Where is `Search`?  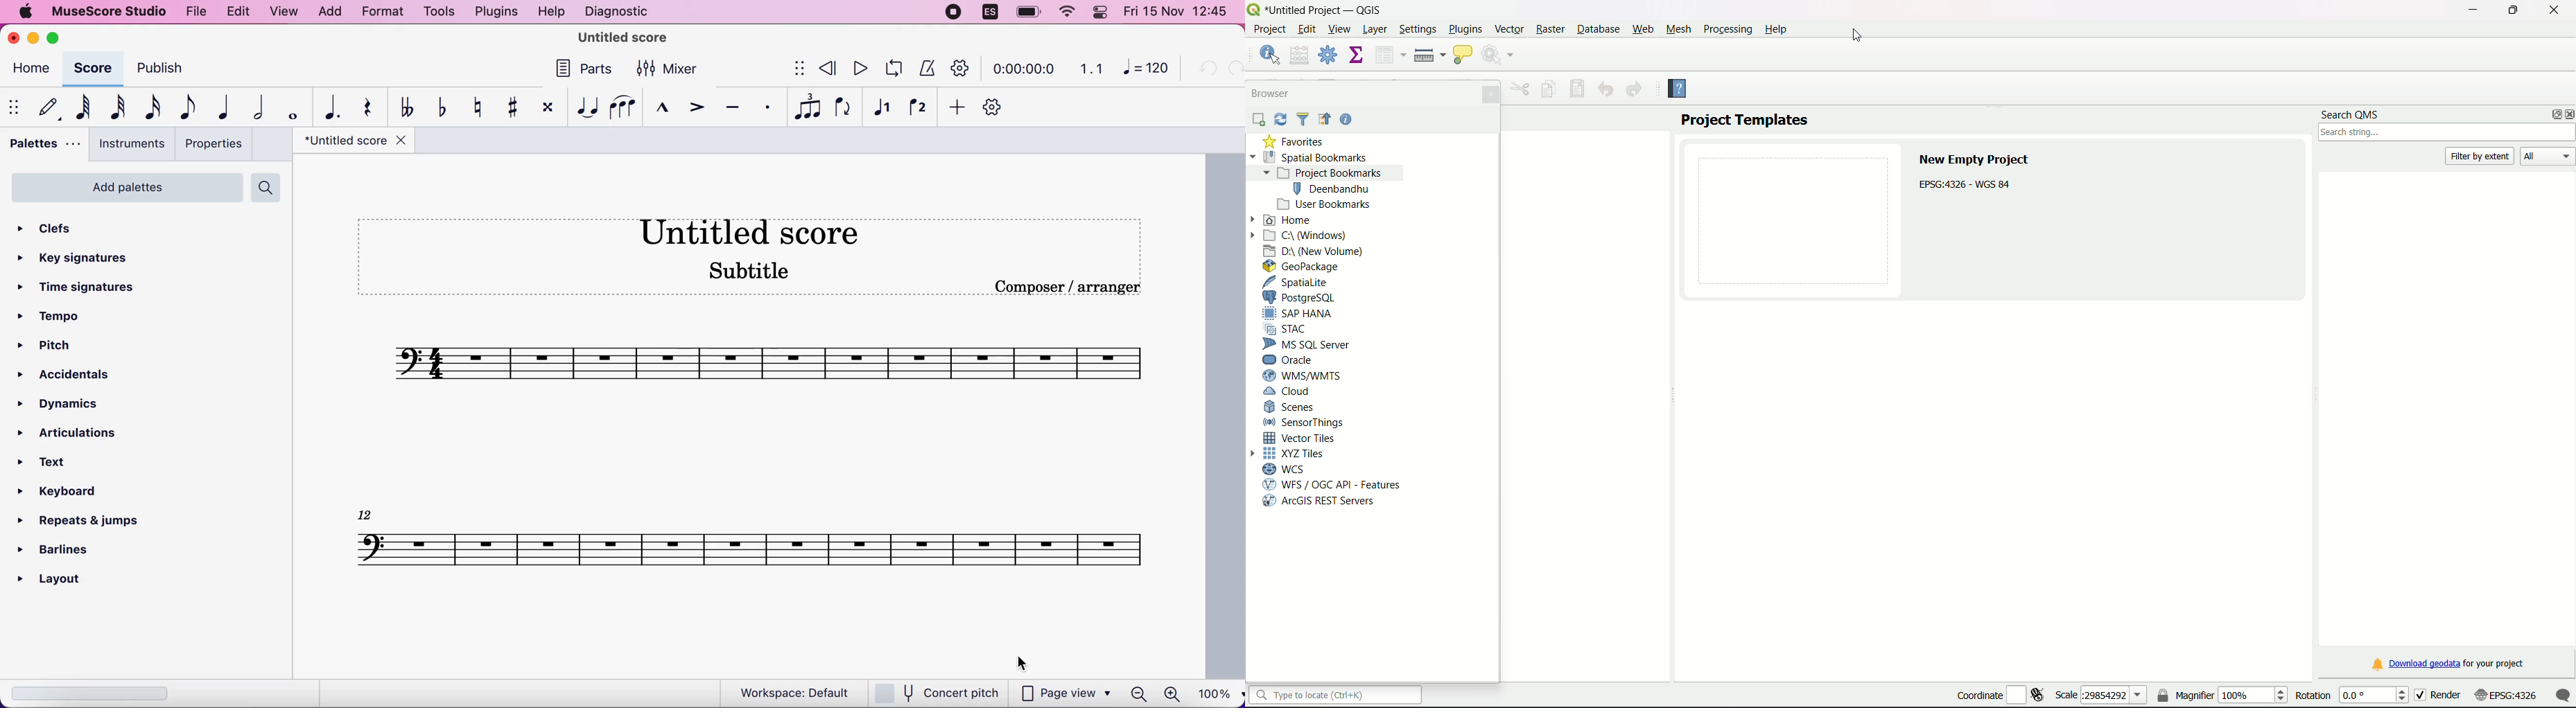 Search is located at coordinates (268, 187).